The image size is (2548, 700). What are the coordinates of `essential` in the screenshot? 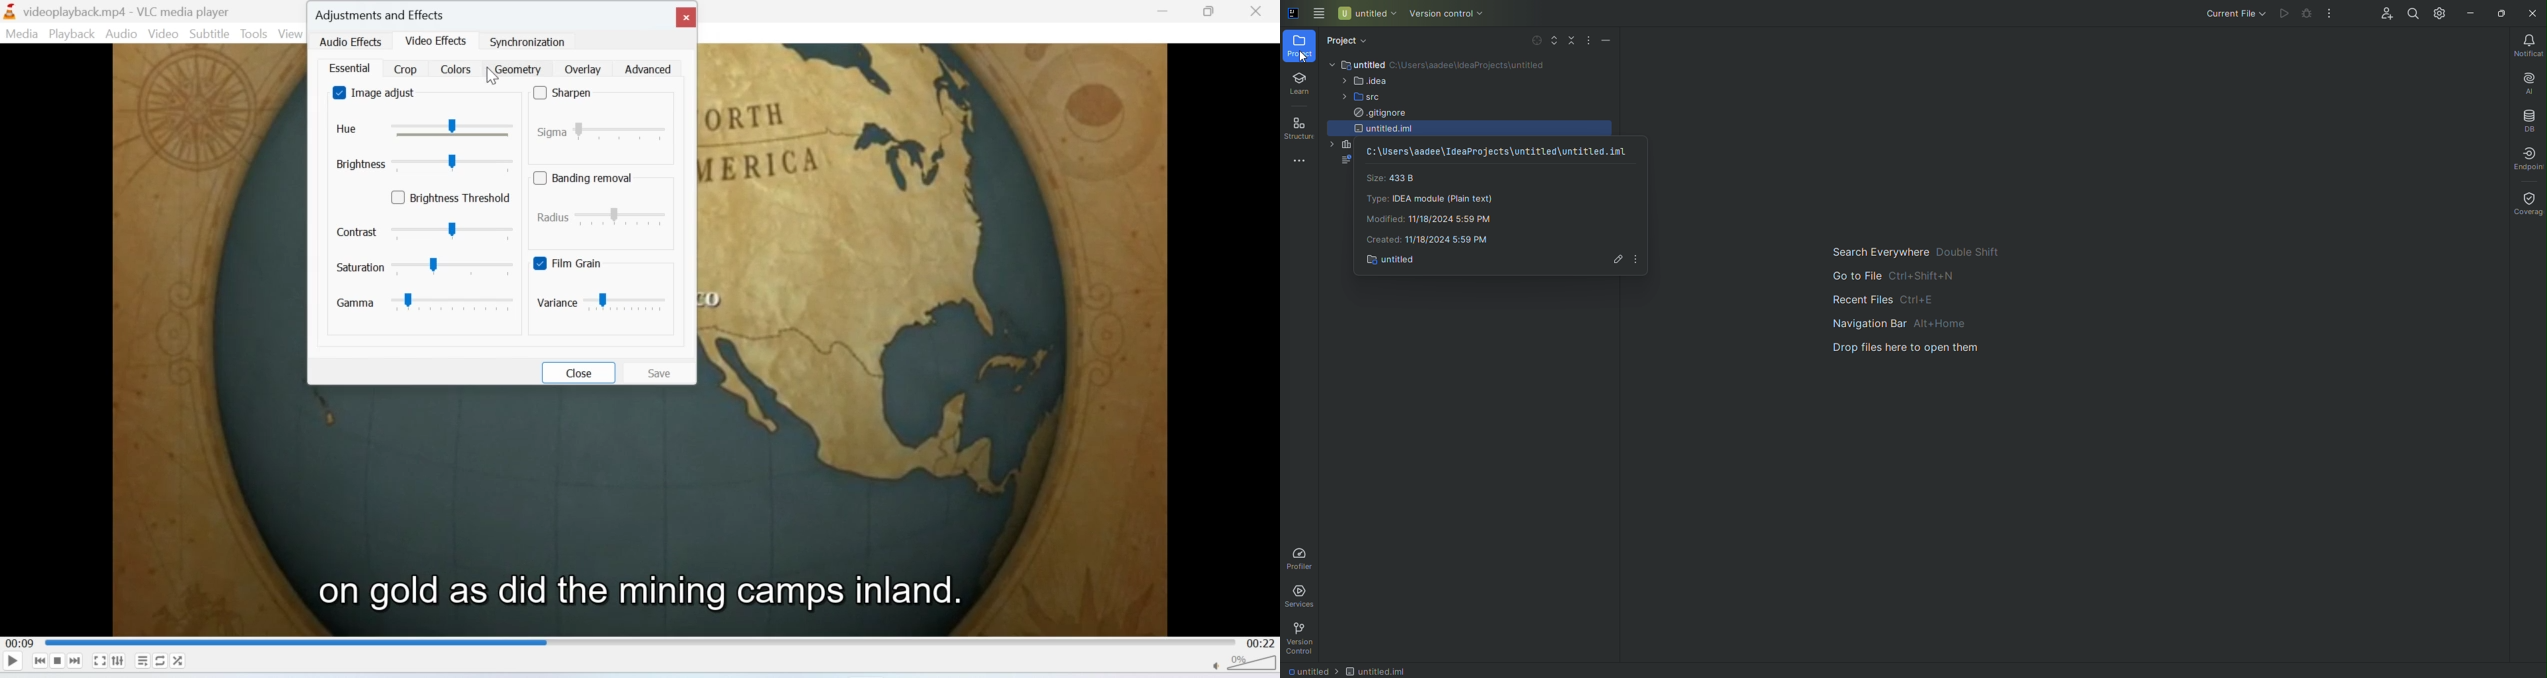 It's located at (346, 70).